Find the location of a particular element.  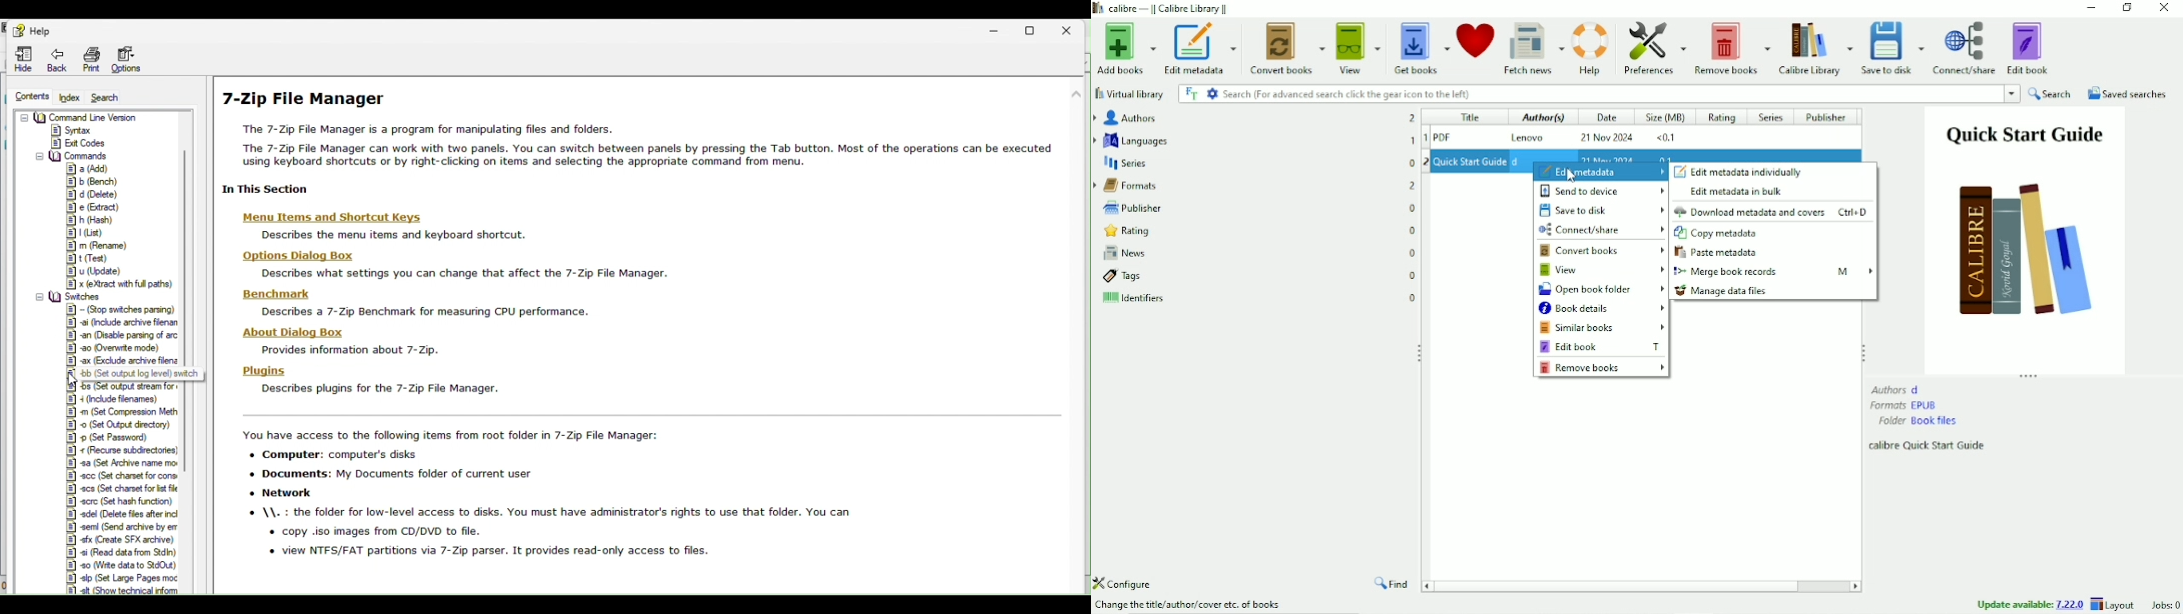

Identifiers is located at coordinates (1258, 301).